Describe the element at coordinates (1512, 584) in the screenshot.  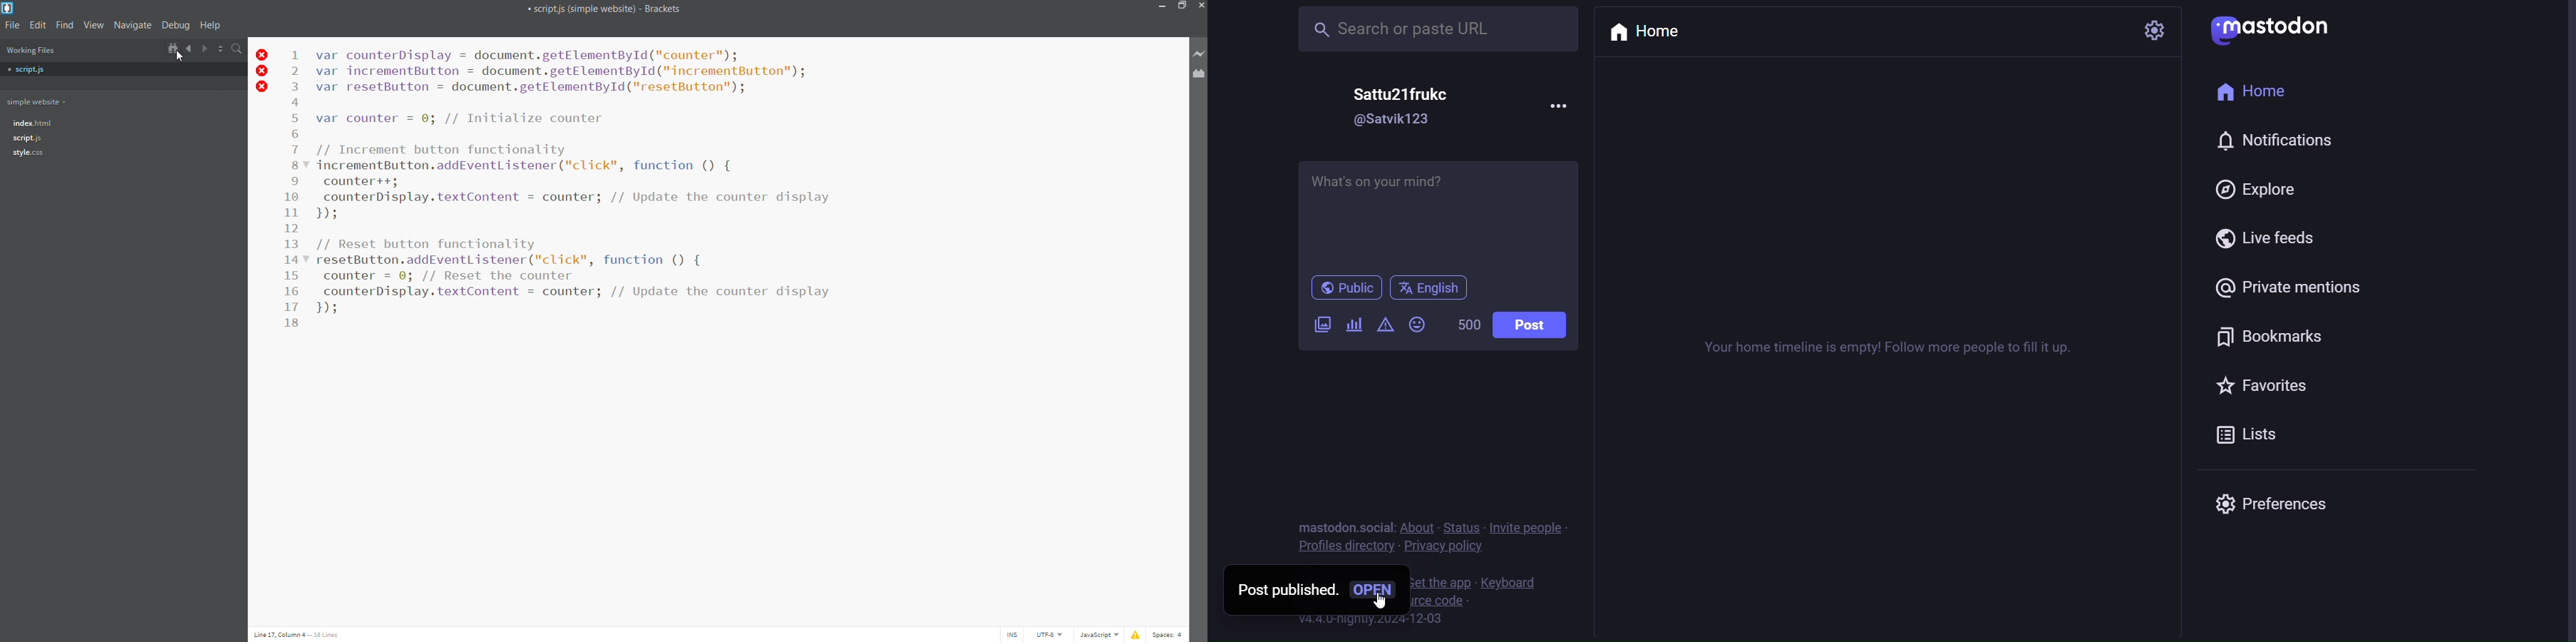
I see `keyboard` at that location.